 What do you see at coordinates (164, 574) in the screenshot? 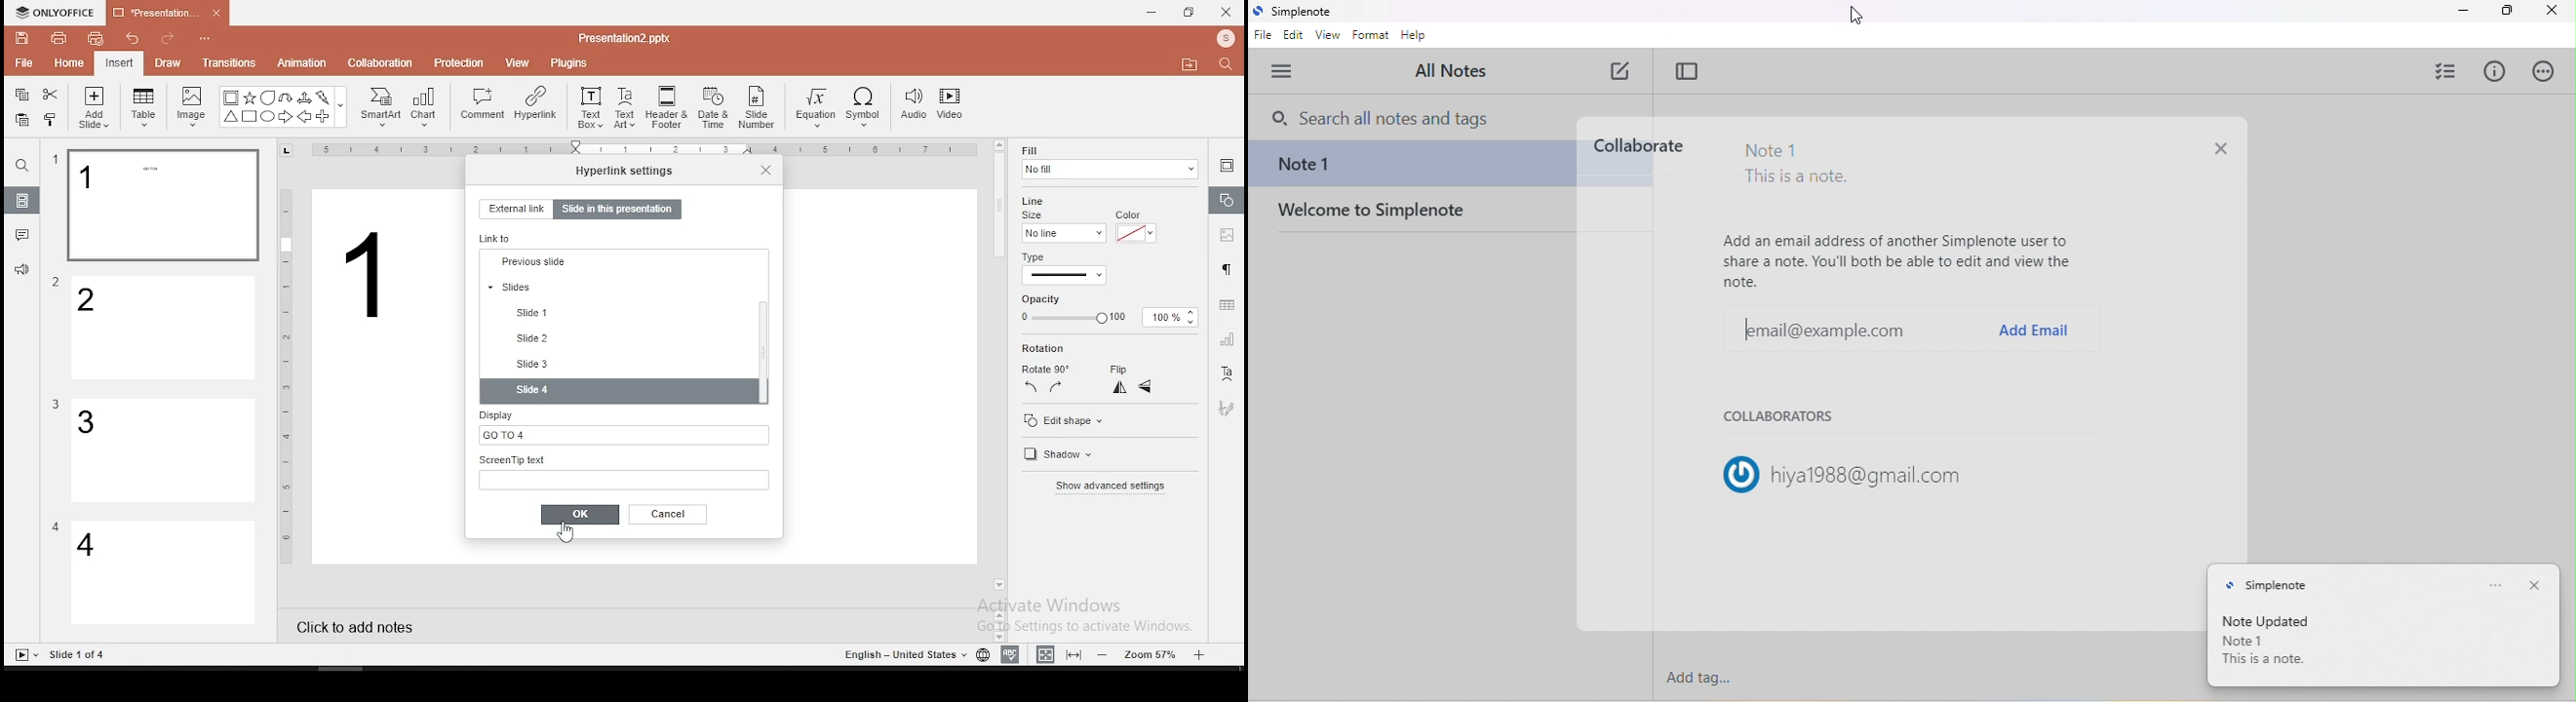
I see `slide 4` at bounding box center [164, 574].